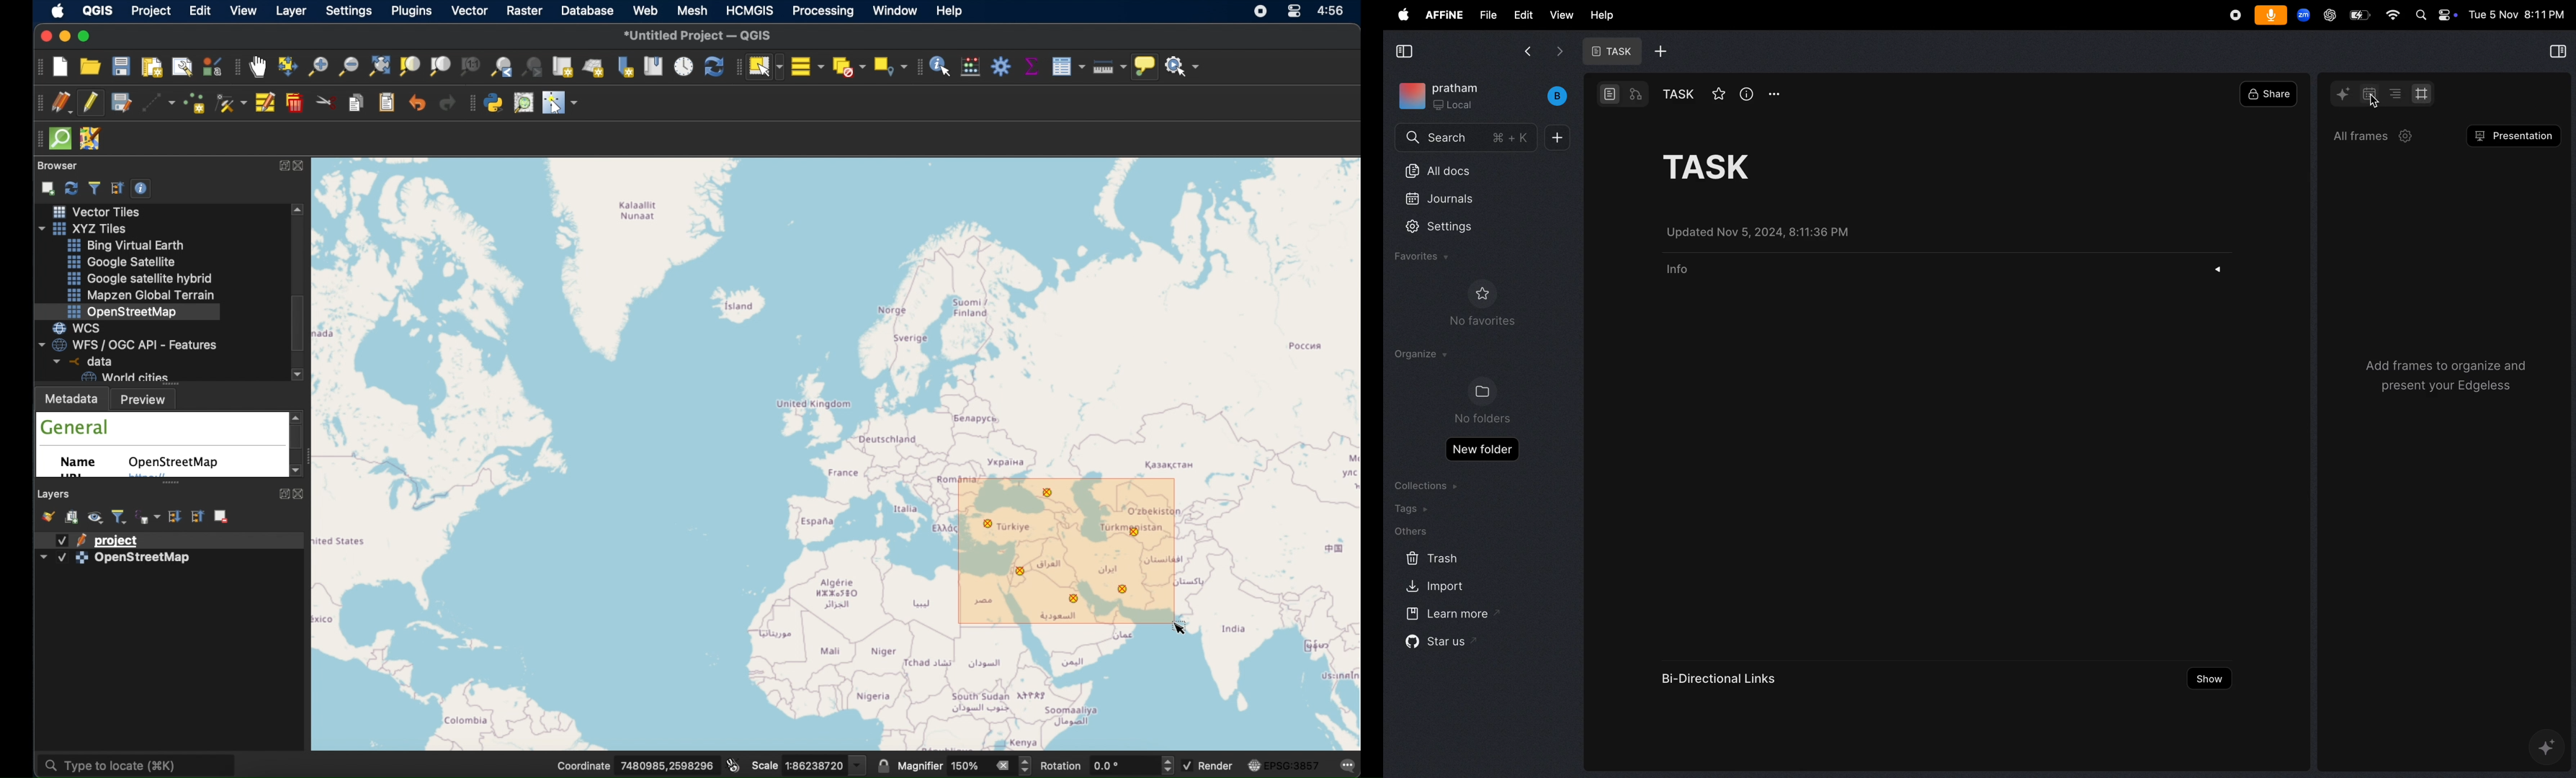 Image resolution: width=2576 pixels, height=784 pixels. Describe the element at coordinates (750, 10) in the screenshot. I see `HCMGIS` at that location.